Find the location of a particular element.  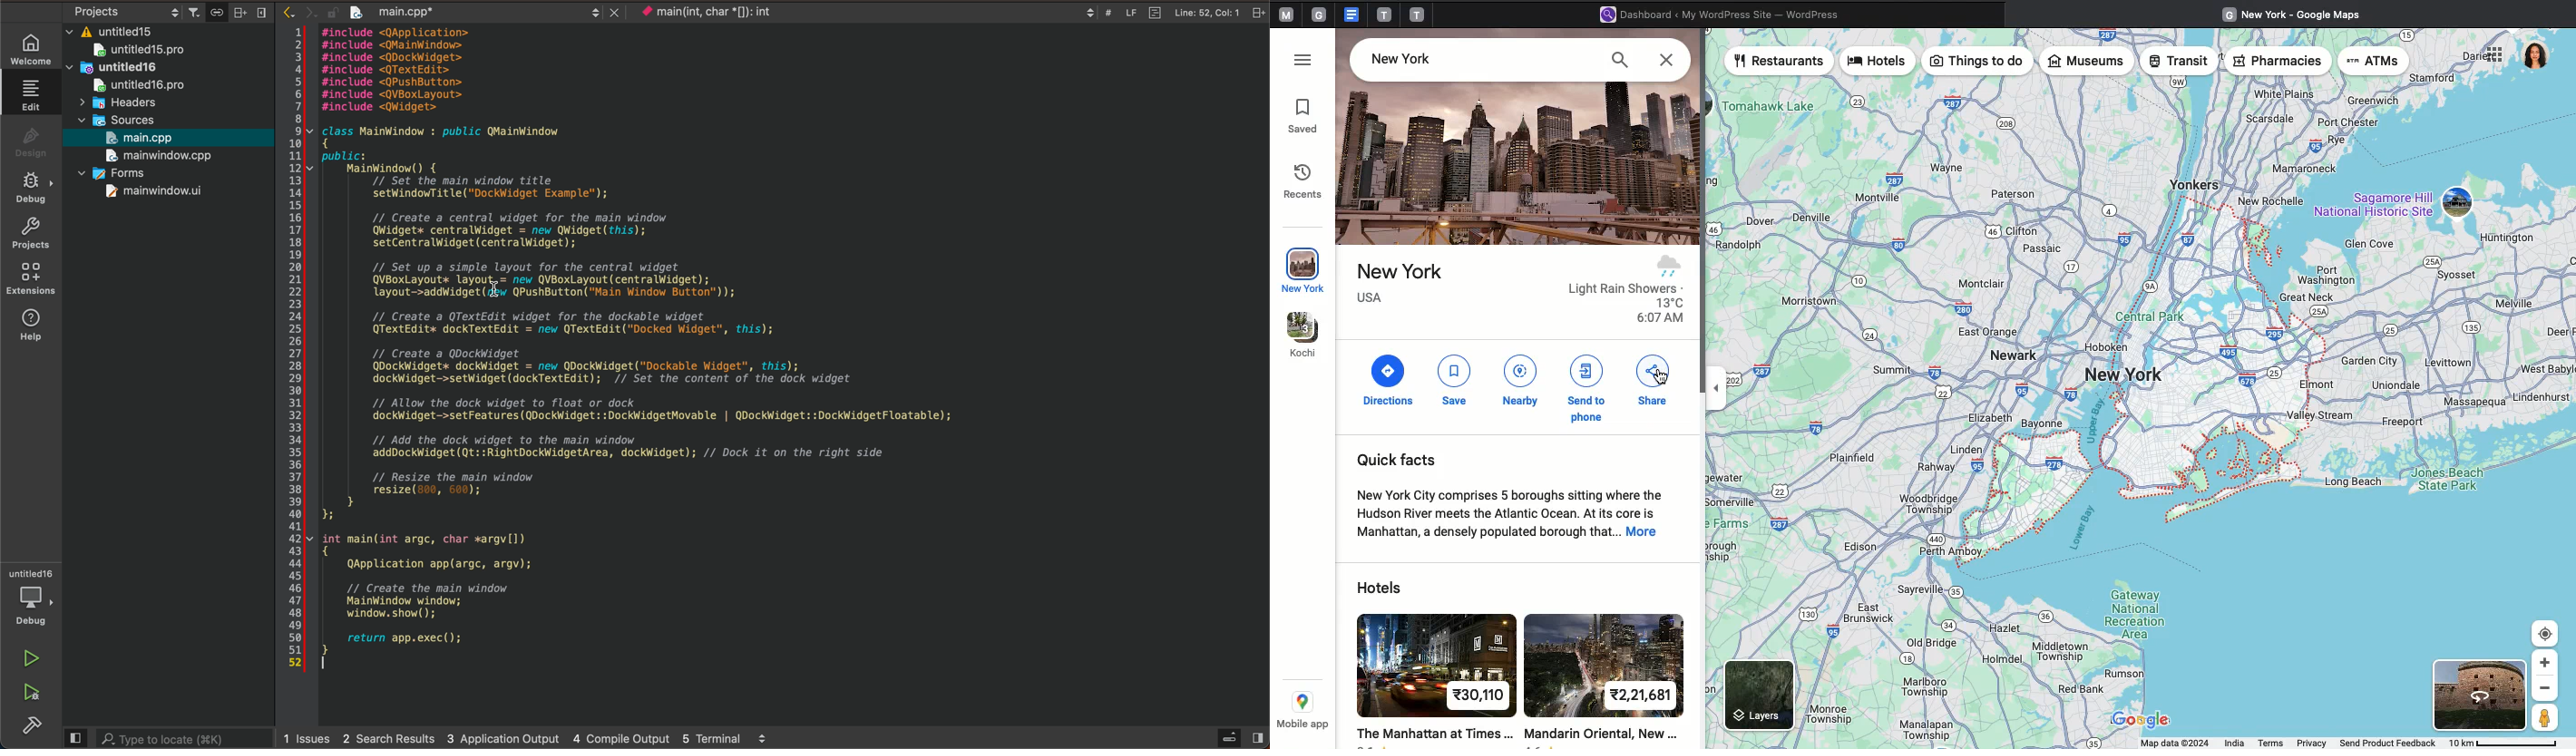

User is located at coordinates (2535, 56).